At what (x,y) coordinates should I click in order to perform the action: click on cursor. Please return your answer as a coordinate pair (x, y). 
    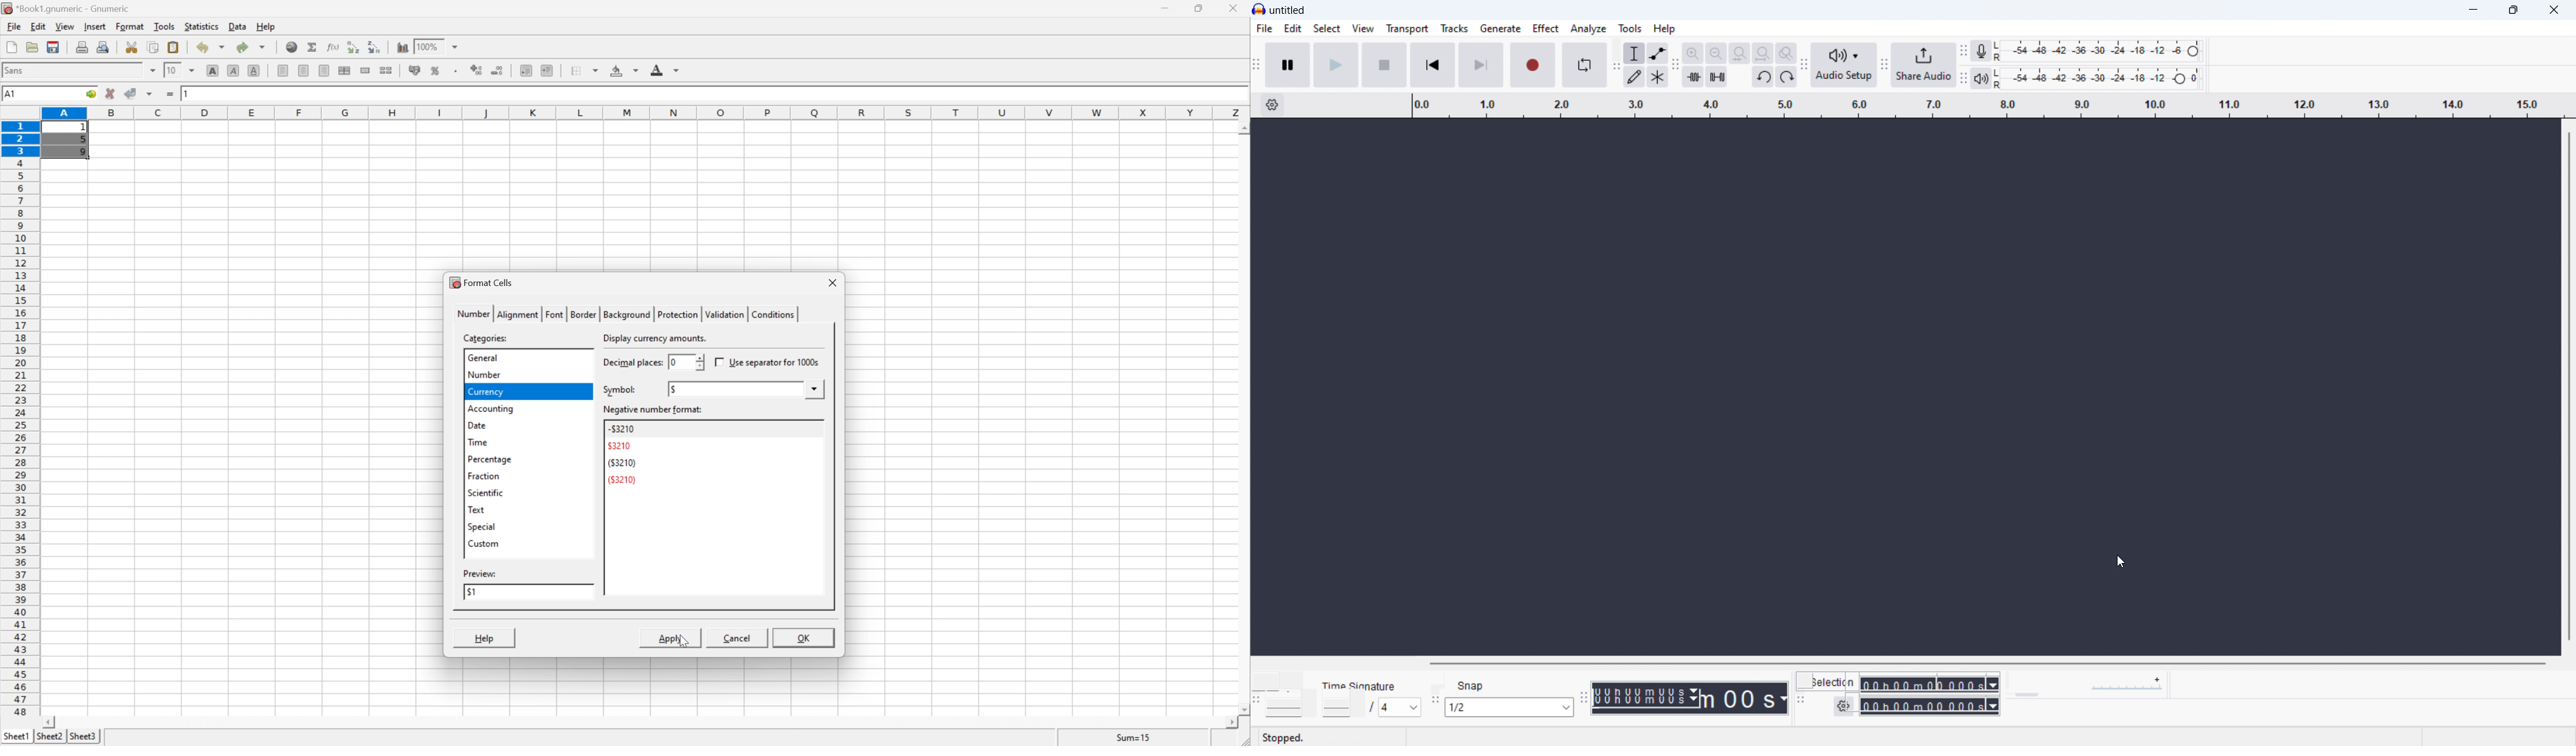
    Looking at the image, I should click on (685, 642).